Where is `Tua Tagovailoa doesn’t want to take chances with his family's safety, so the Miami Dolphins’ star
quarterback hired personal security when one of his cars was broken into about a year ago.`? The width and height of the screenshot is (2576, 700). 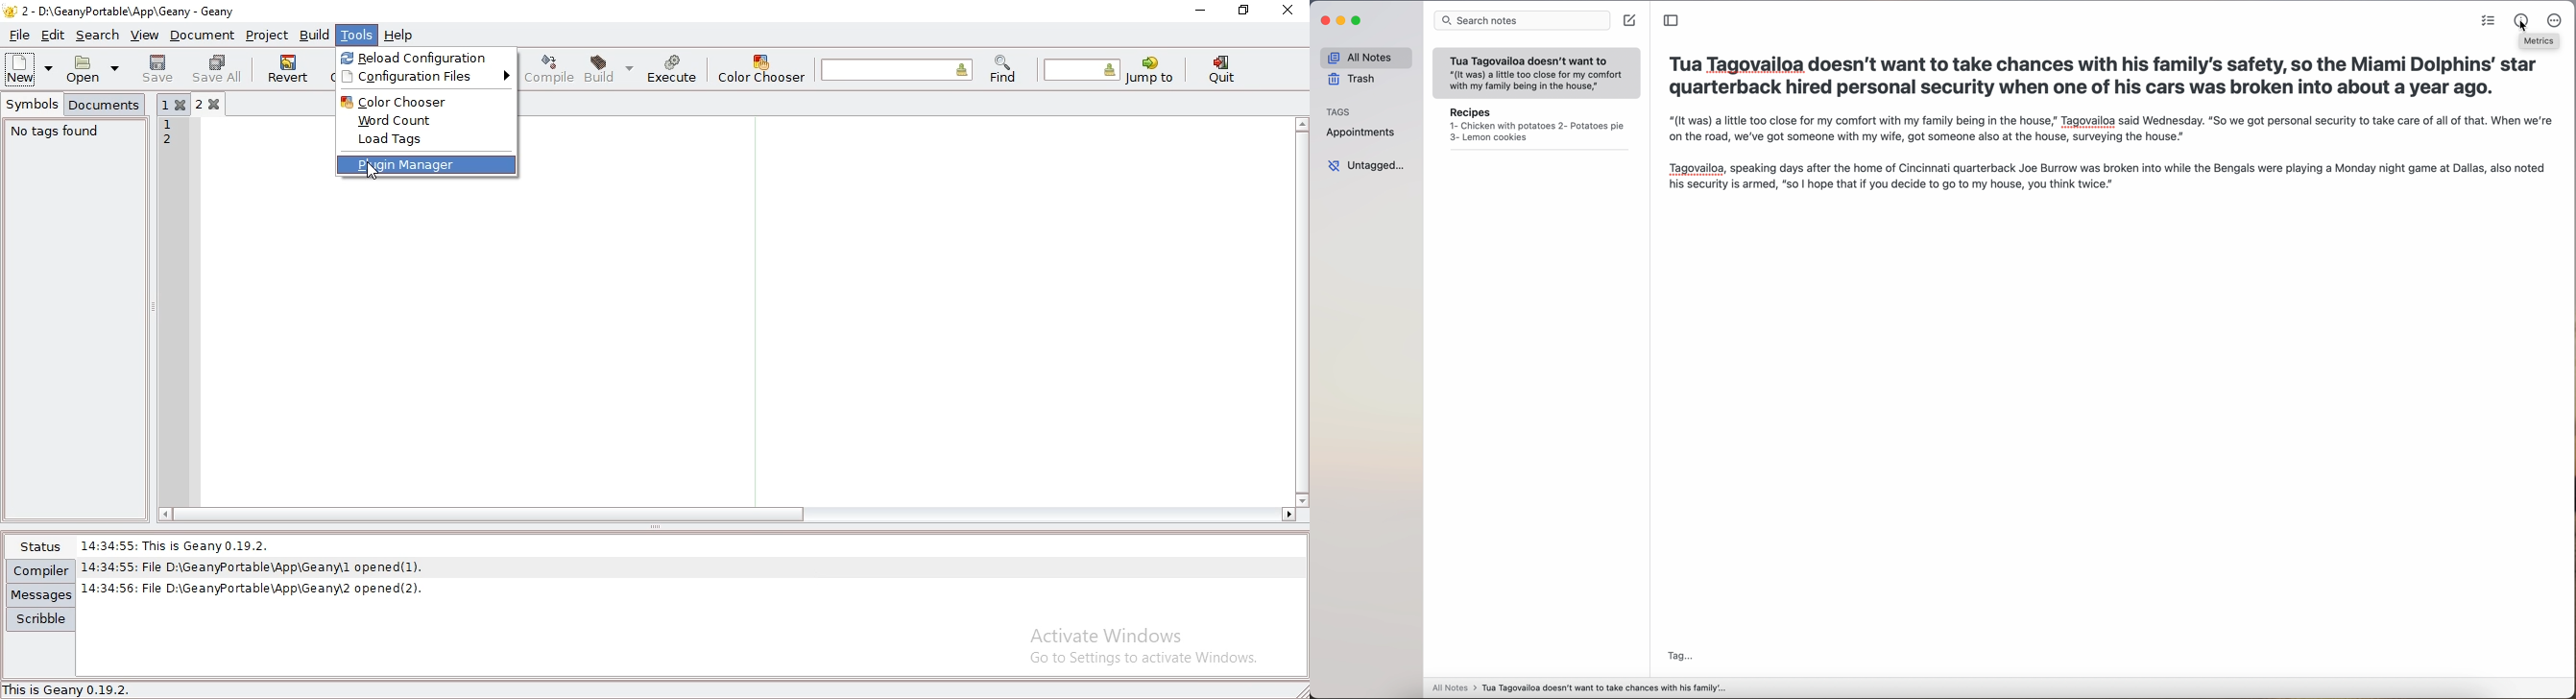 Tua Tagovailoa doesn’t want to take chances with his family's safety, so the Miami Dolphins’ star
quarterback hired personal security when one of his cars was broken into about a year ago. is located at coordinates (2102, 79).